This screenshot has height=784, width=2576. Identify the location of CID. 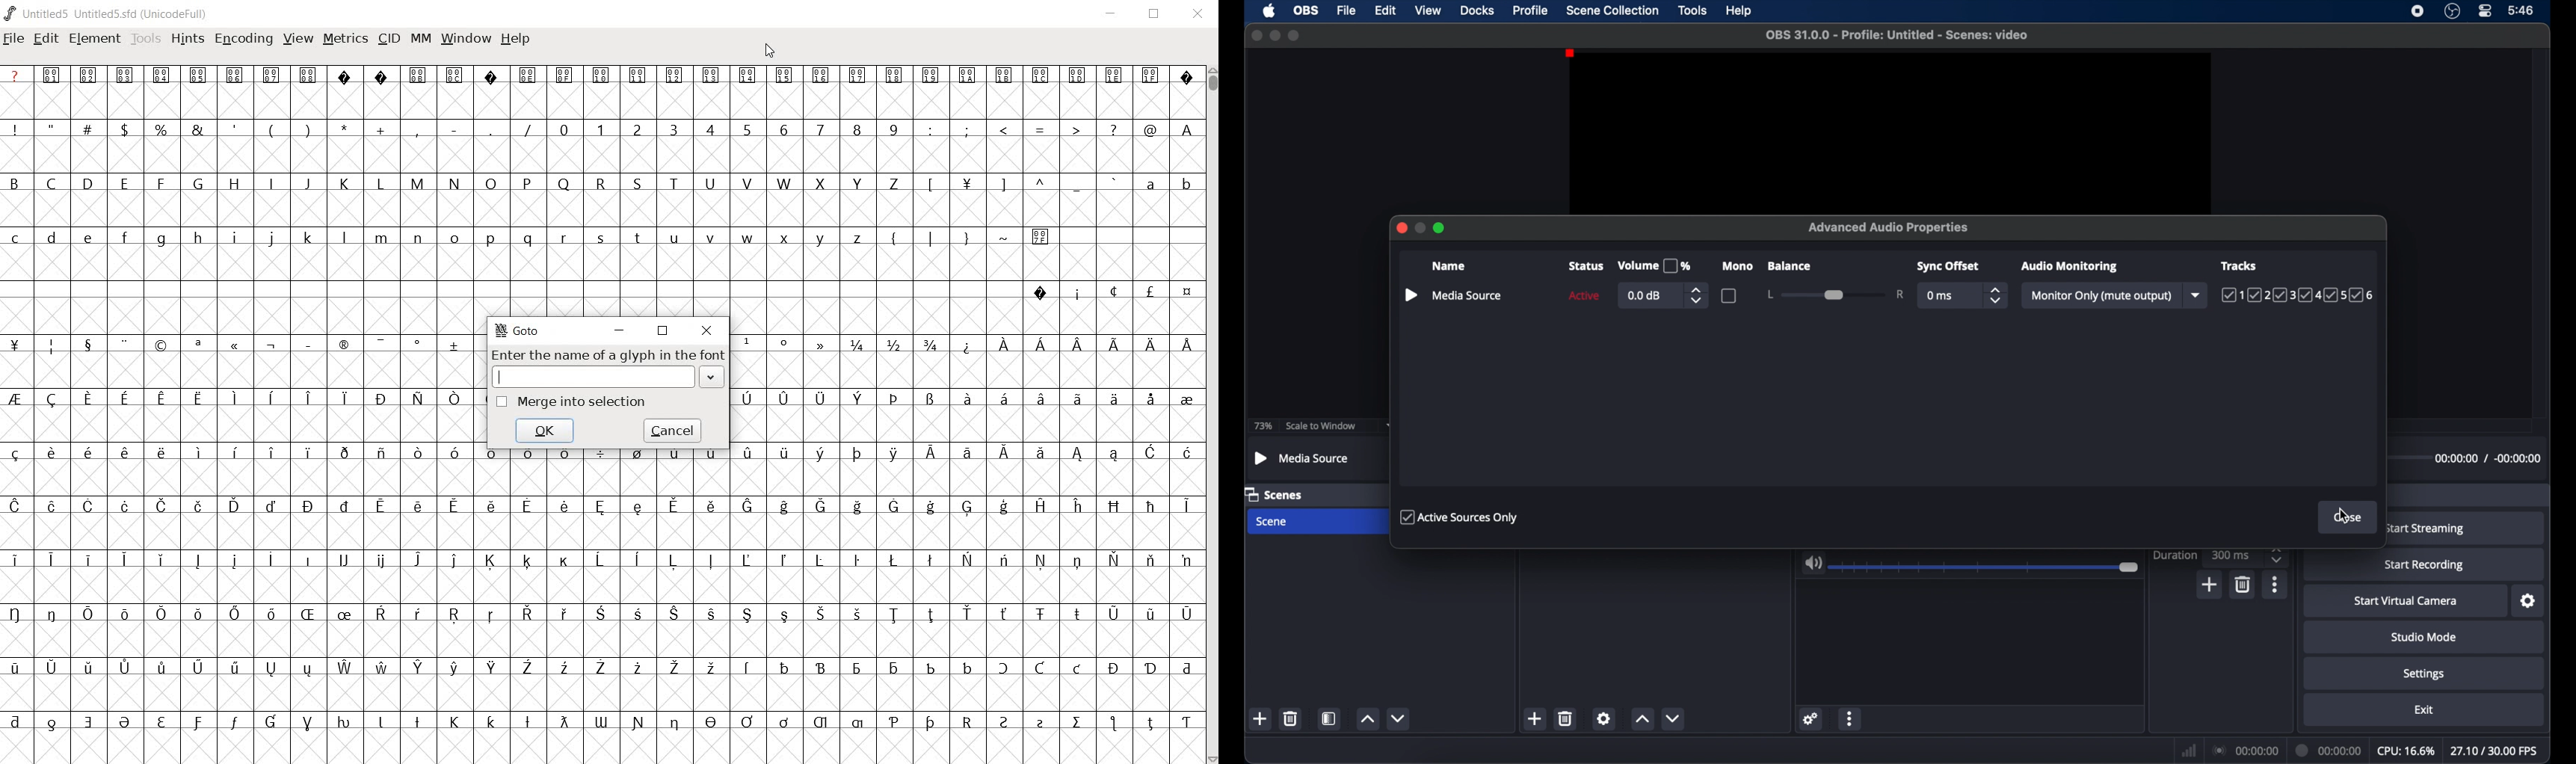
(389, 40).